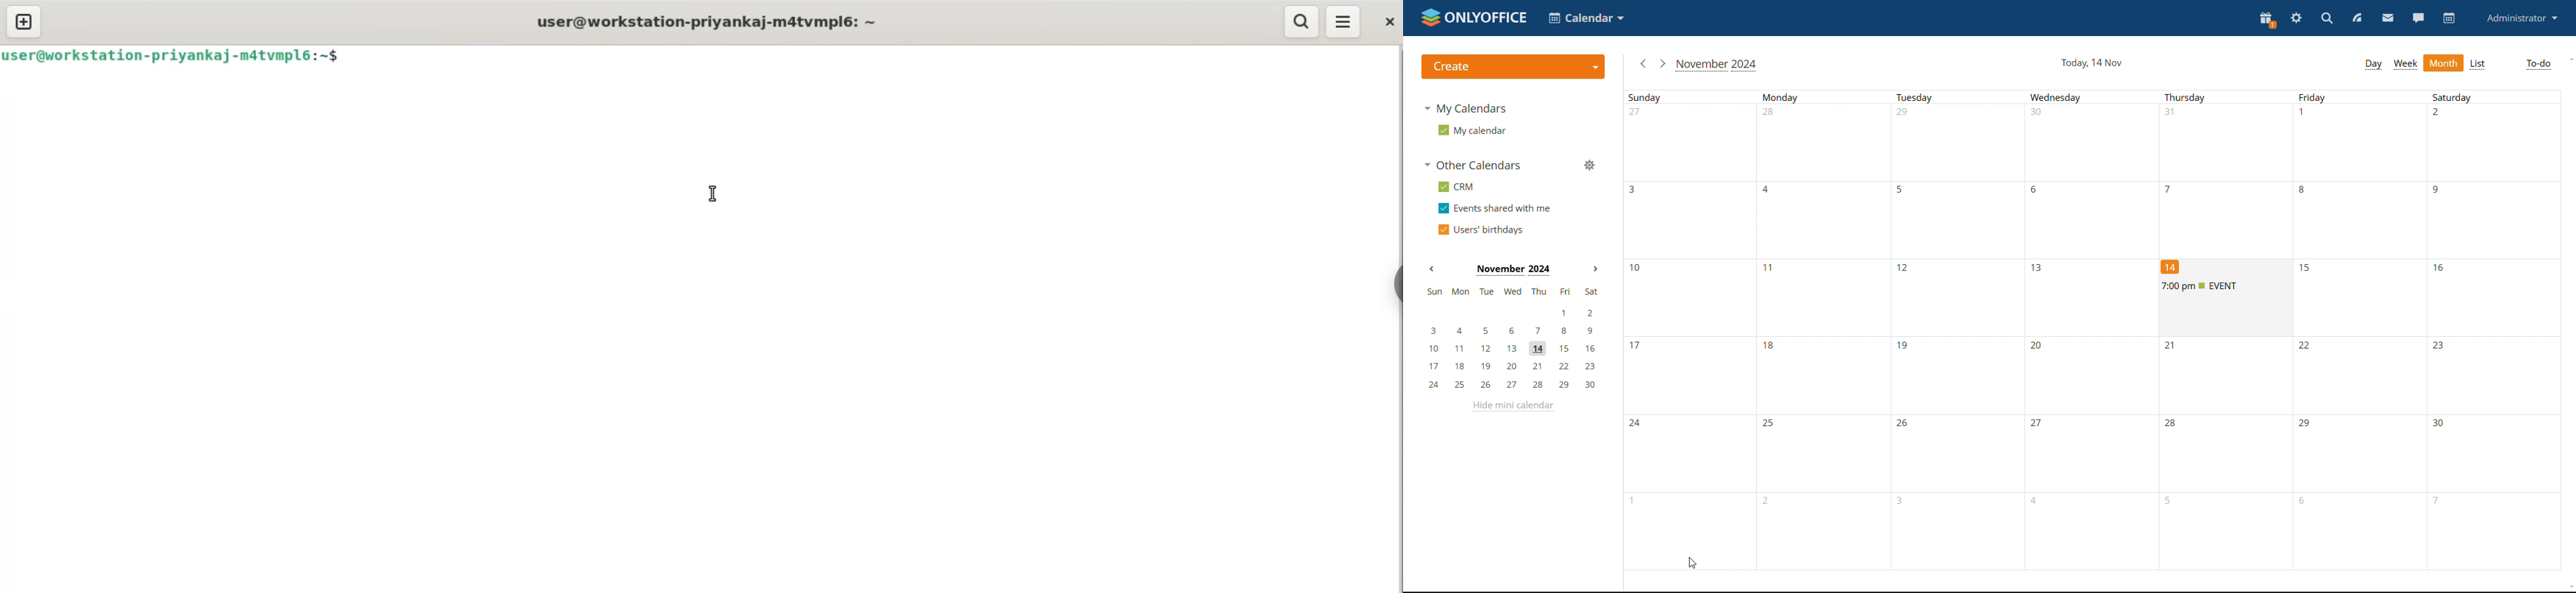 The height and width of the screenshot is (616, 2576). I want to click on days of a month, so click(2021, 299).